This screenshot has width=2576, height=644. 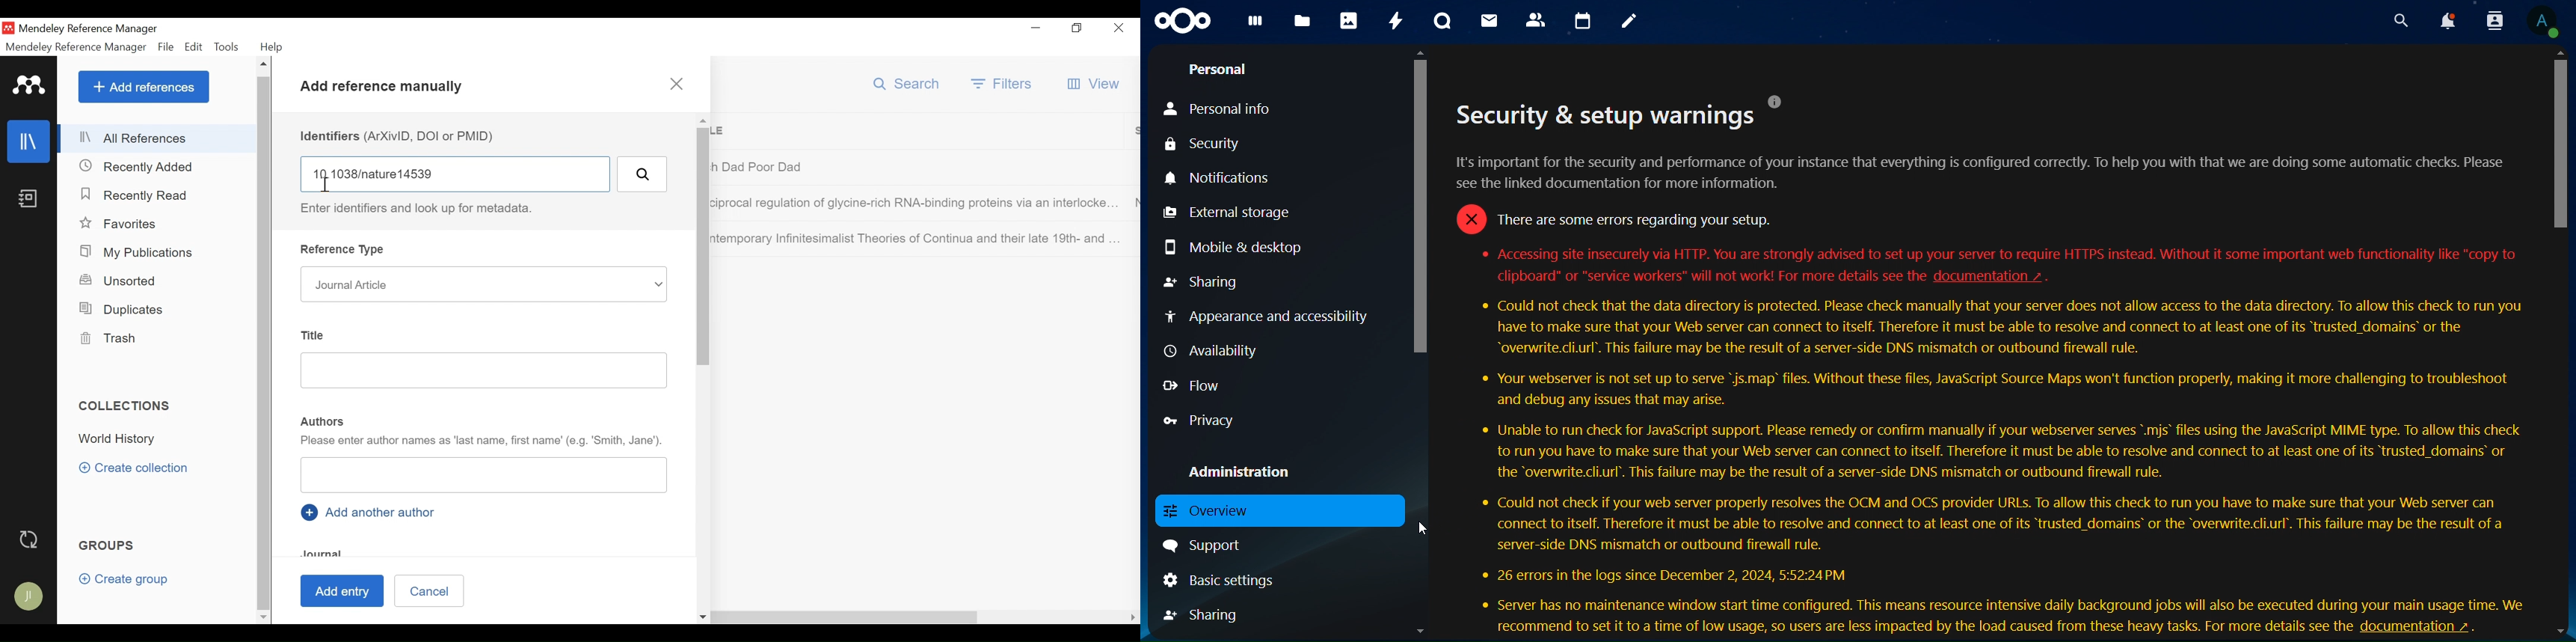 I want to click on Recently Added, so click(x=142, y=166).